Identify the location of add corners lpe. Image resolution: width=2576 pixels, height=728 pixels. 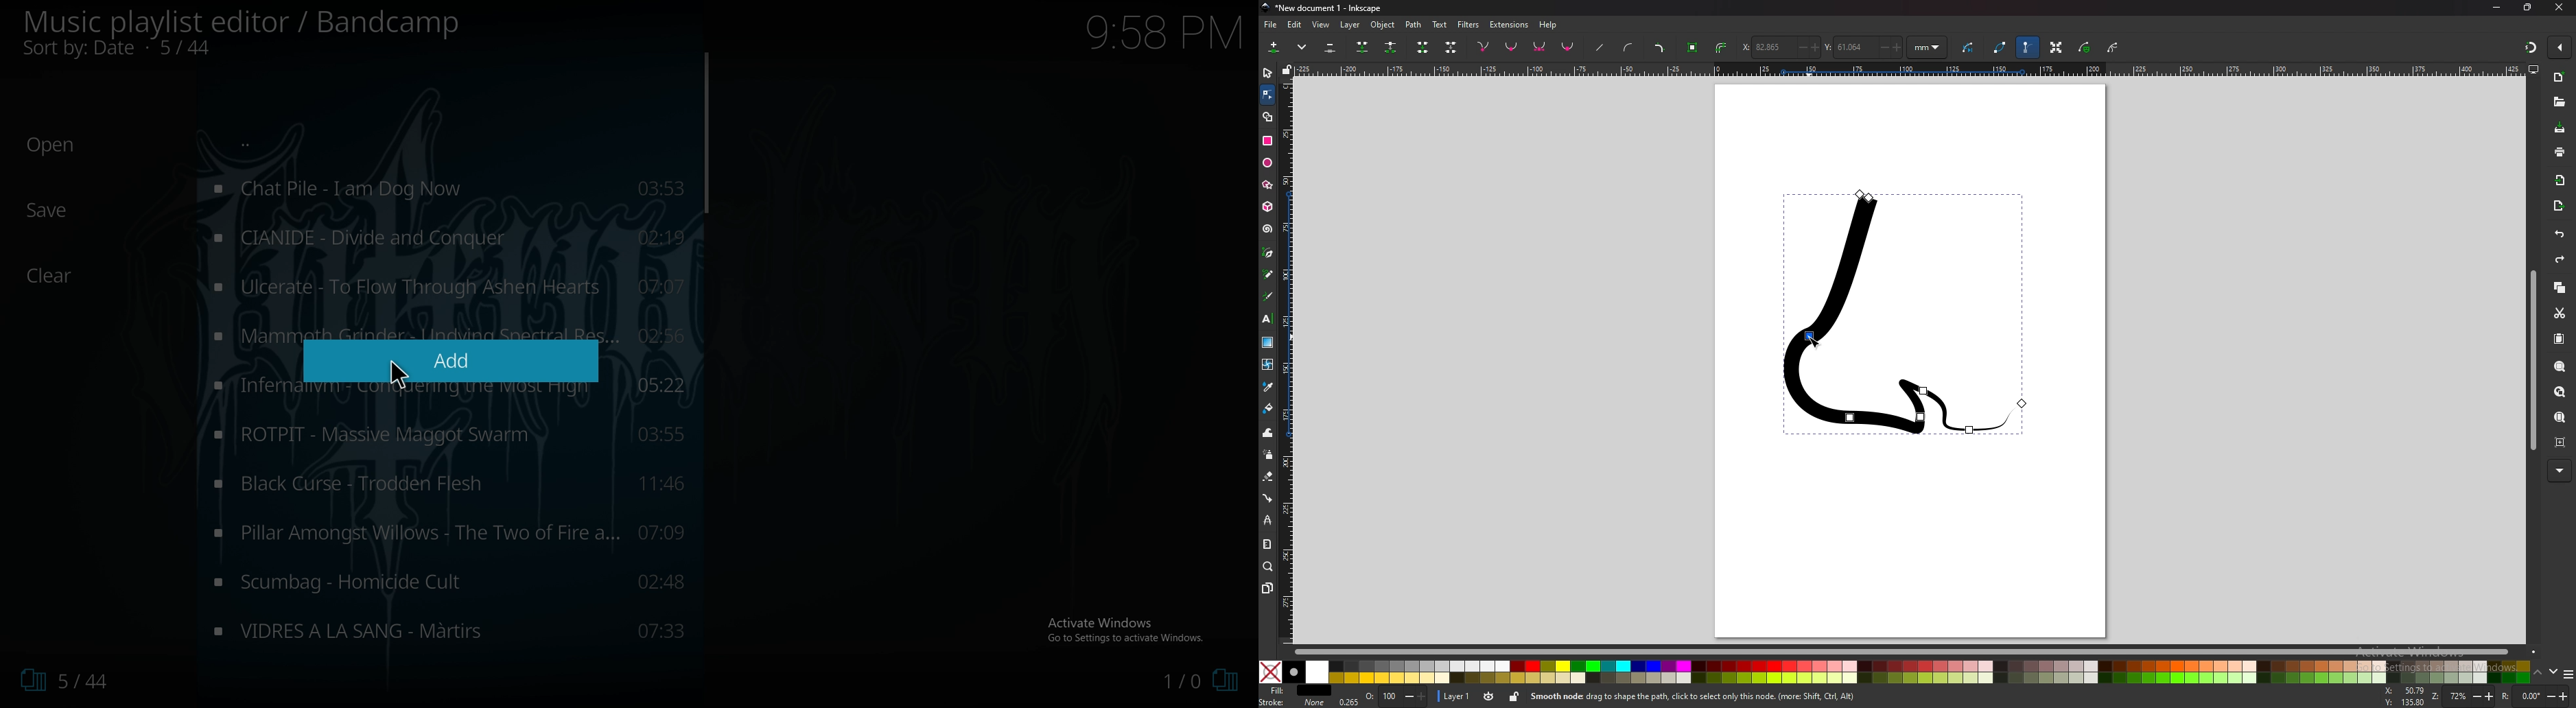
(1659, 49).